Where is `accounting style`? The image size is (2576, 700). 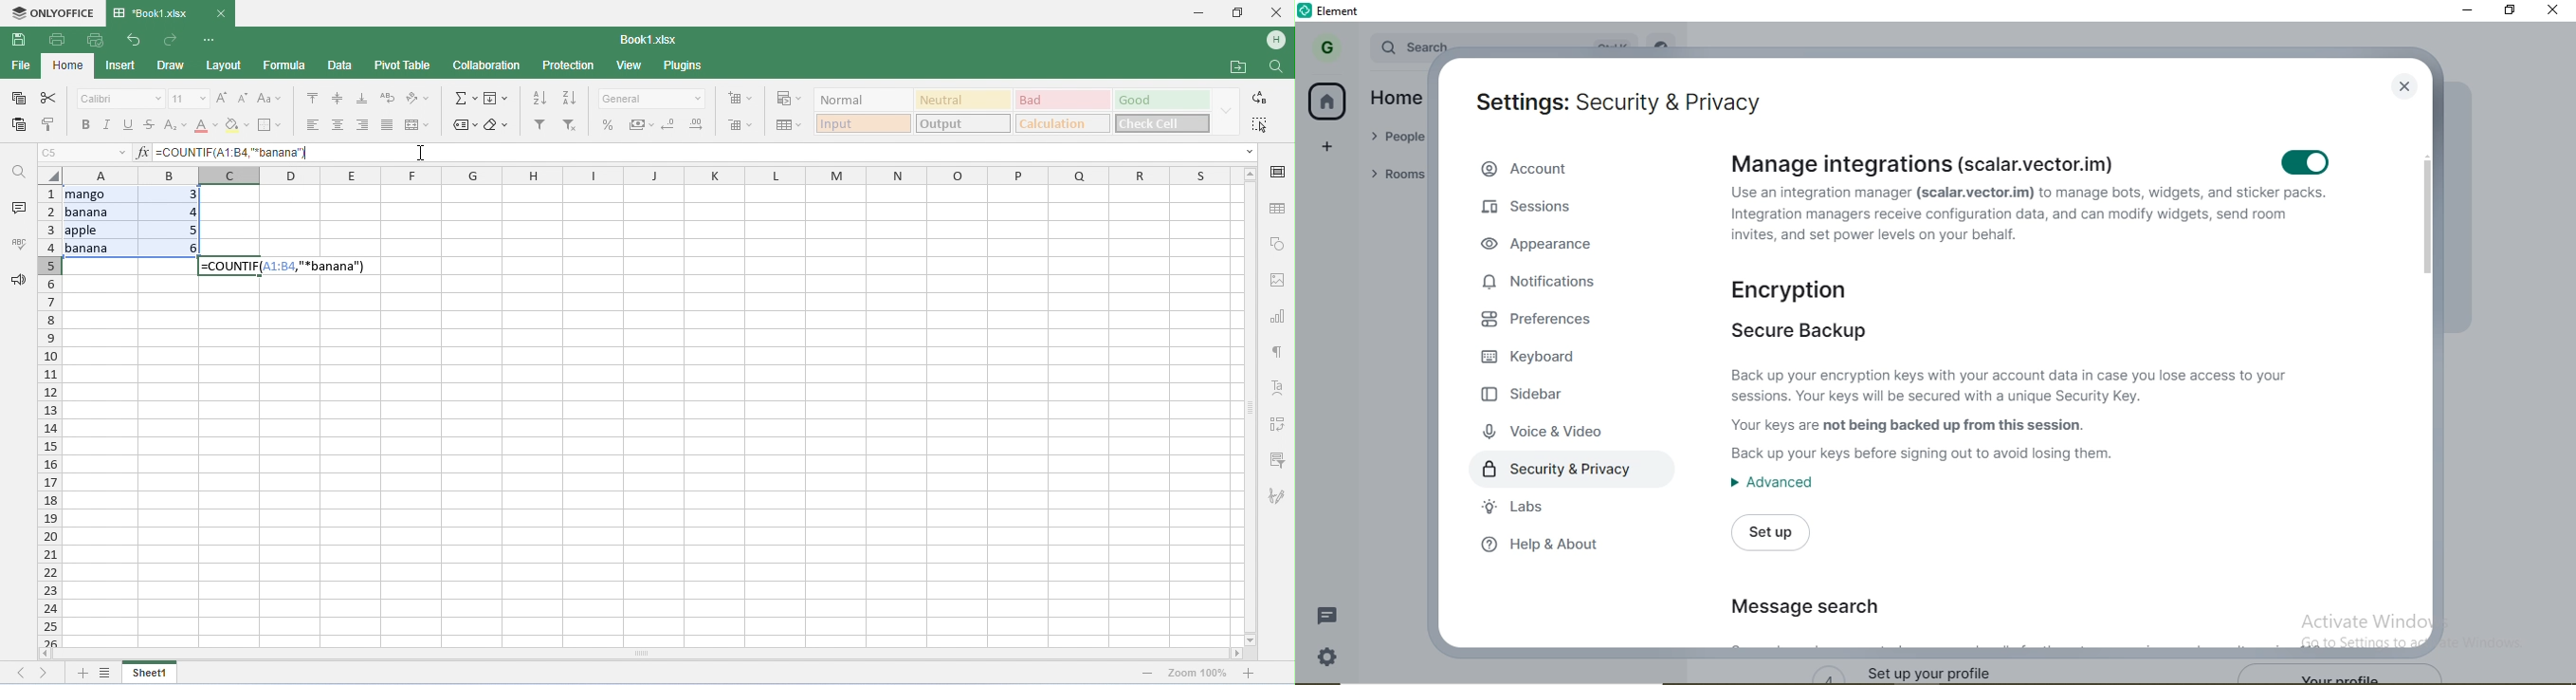 accounting style is located at coordinates (642, 126).